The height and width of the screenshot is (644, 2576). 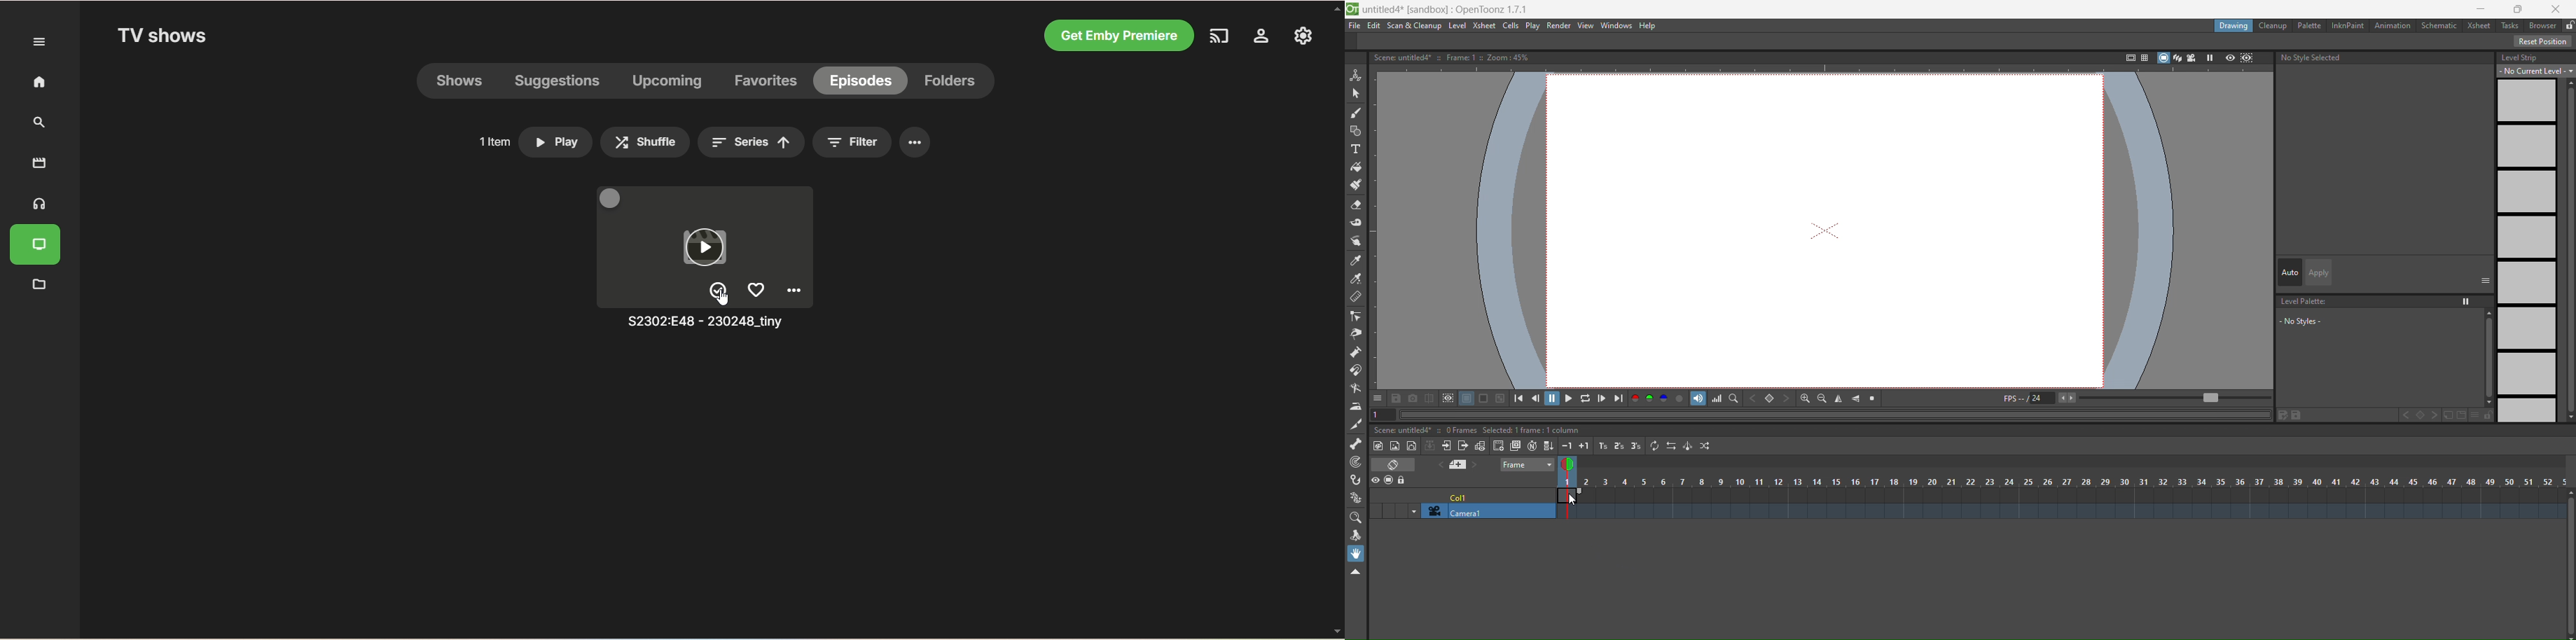 What do you see at coordinates (1501, 398) in the screenshot?
I see `tool` at bounding box center [1501, 398].